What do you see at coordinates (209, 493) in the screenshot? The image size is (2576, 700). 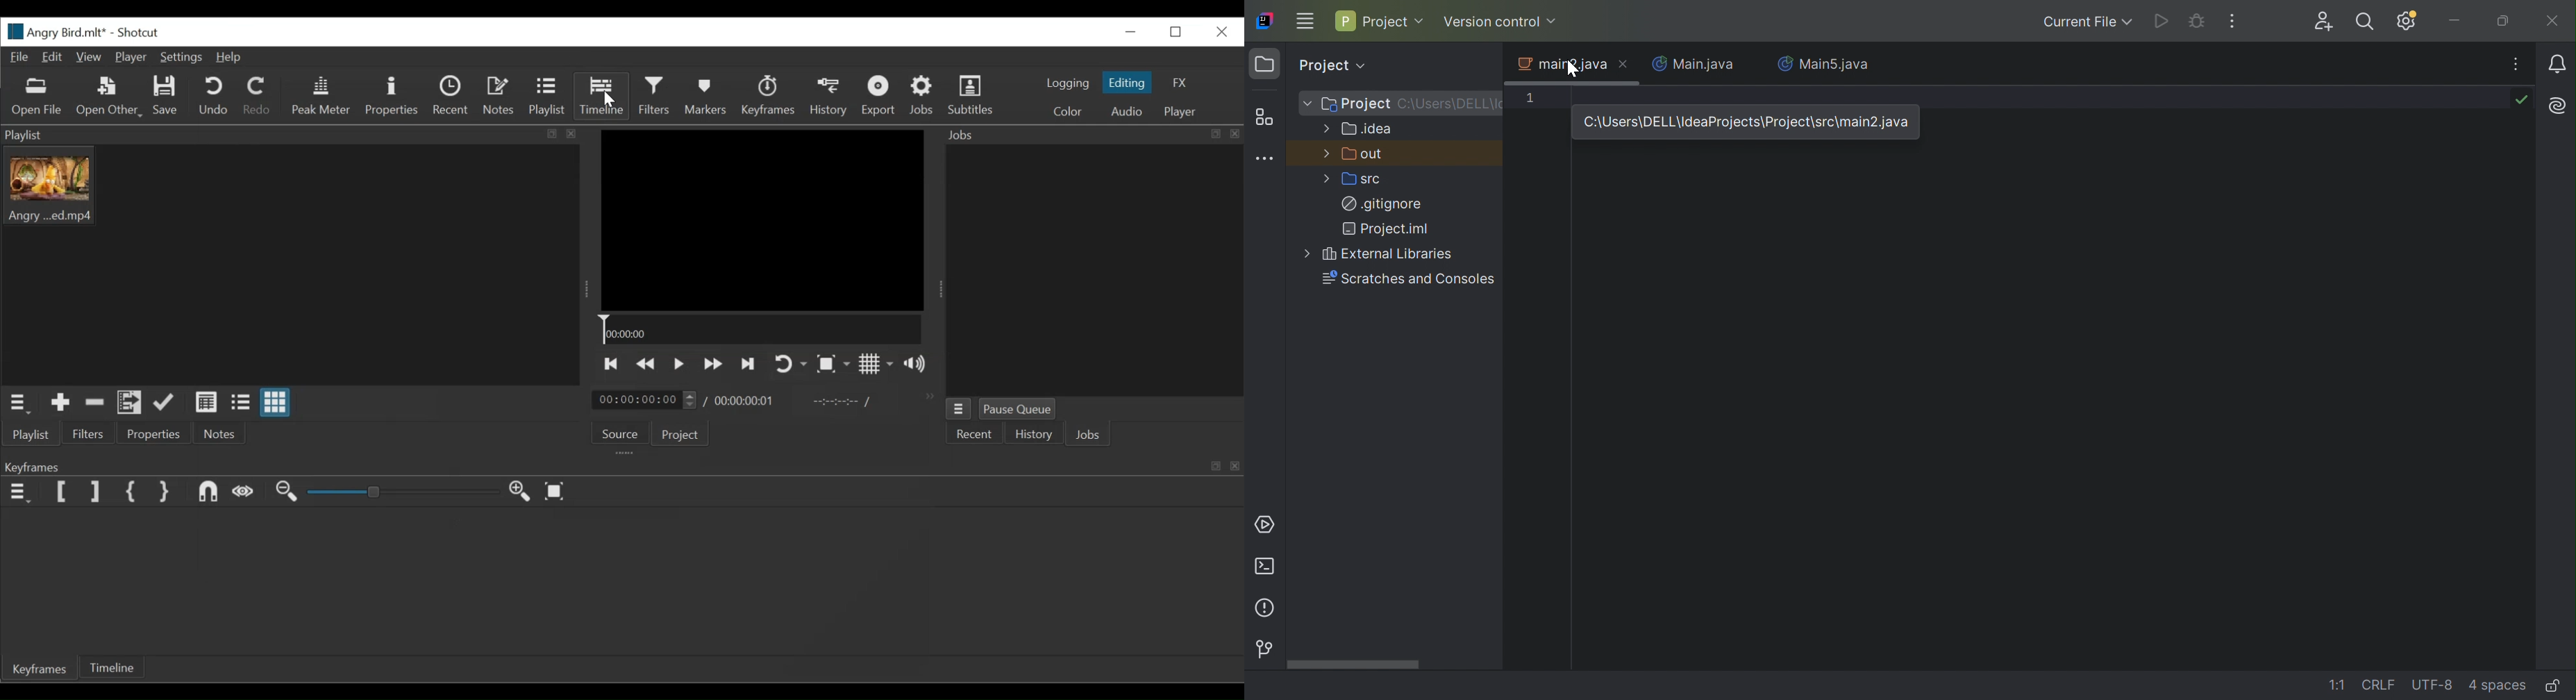 I see `Snap` at bounding box center [209, 493].